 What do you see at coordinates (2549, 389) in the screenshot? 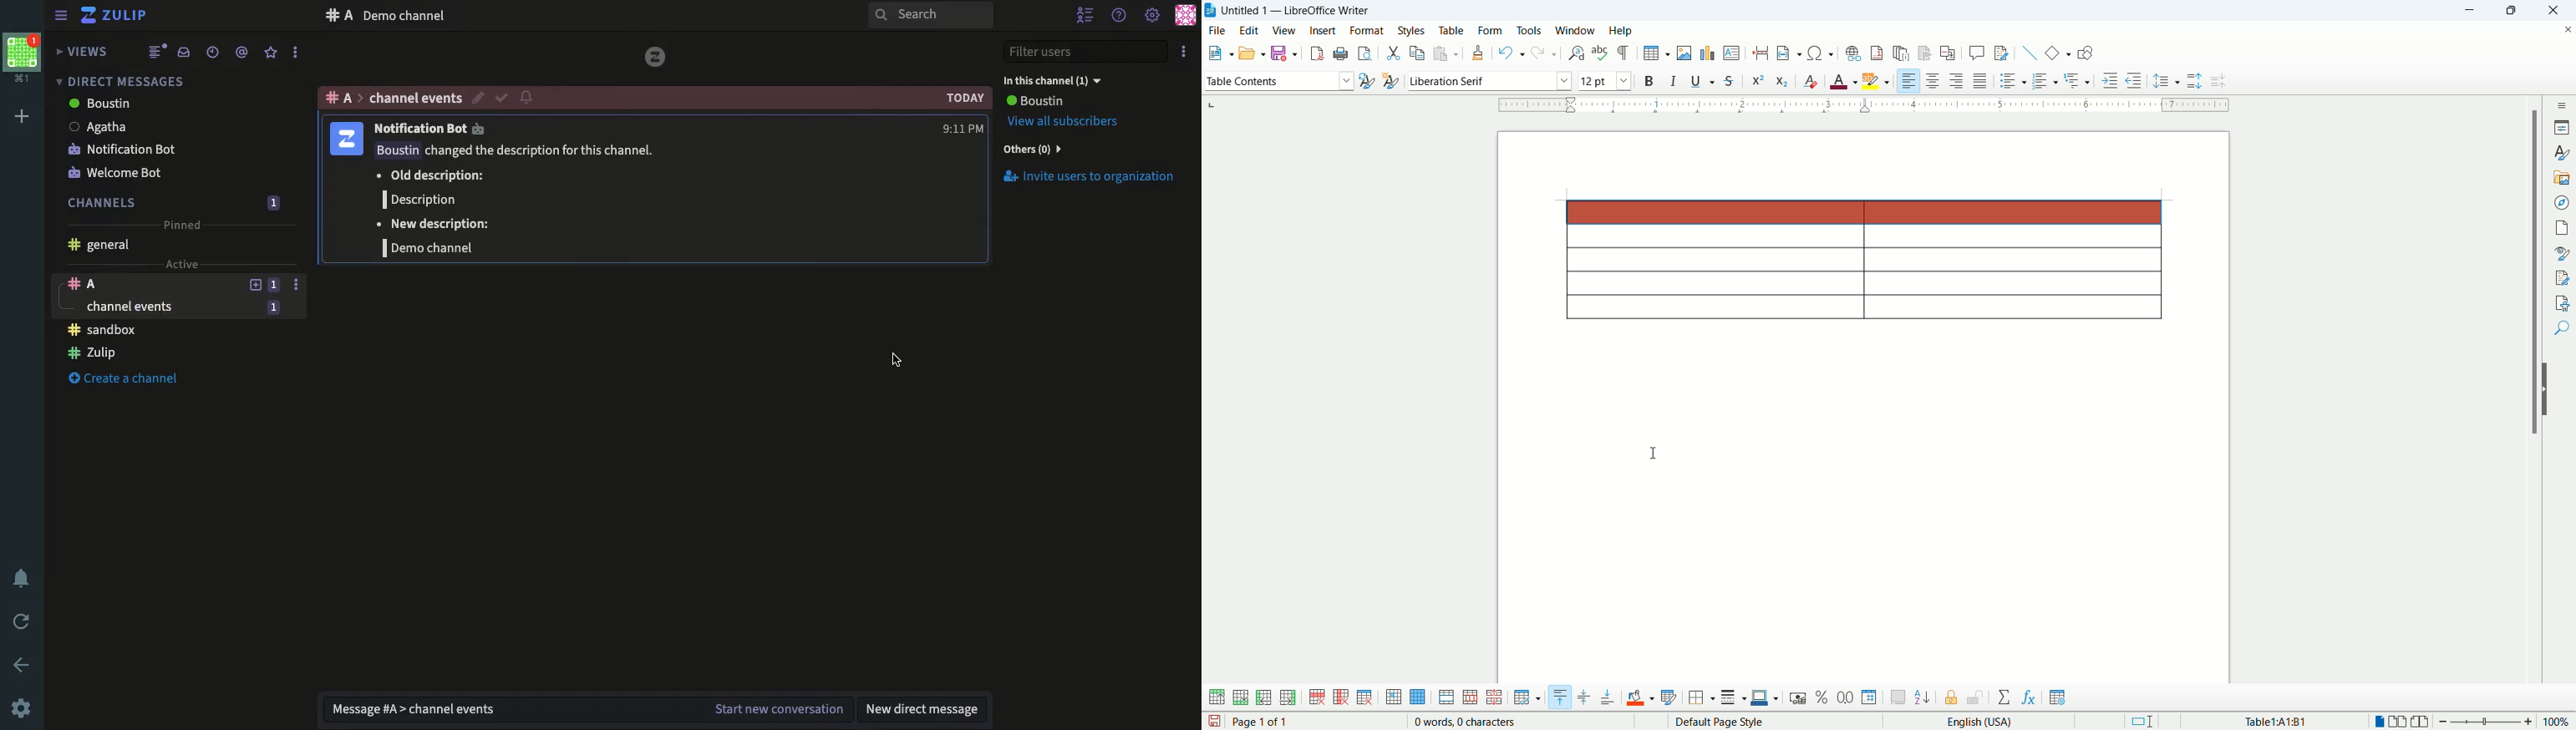
I see `hide` at bounding box center [2549, 389].